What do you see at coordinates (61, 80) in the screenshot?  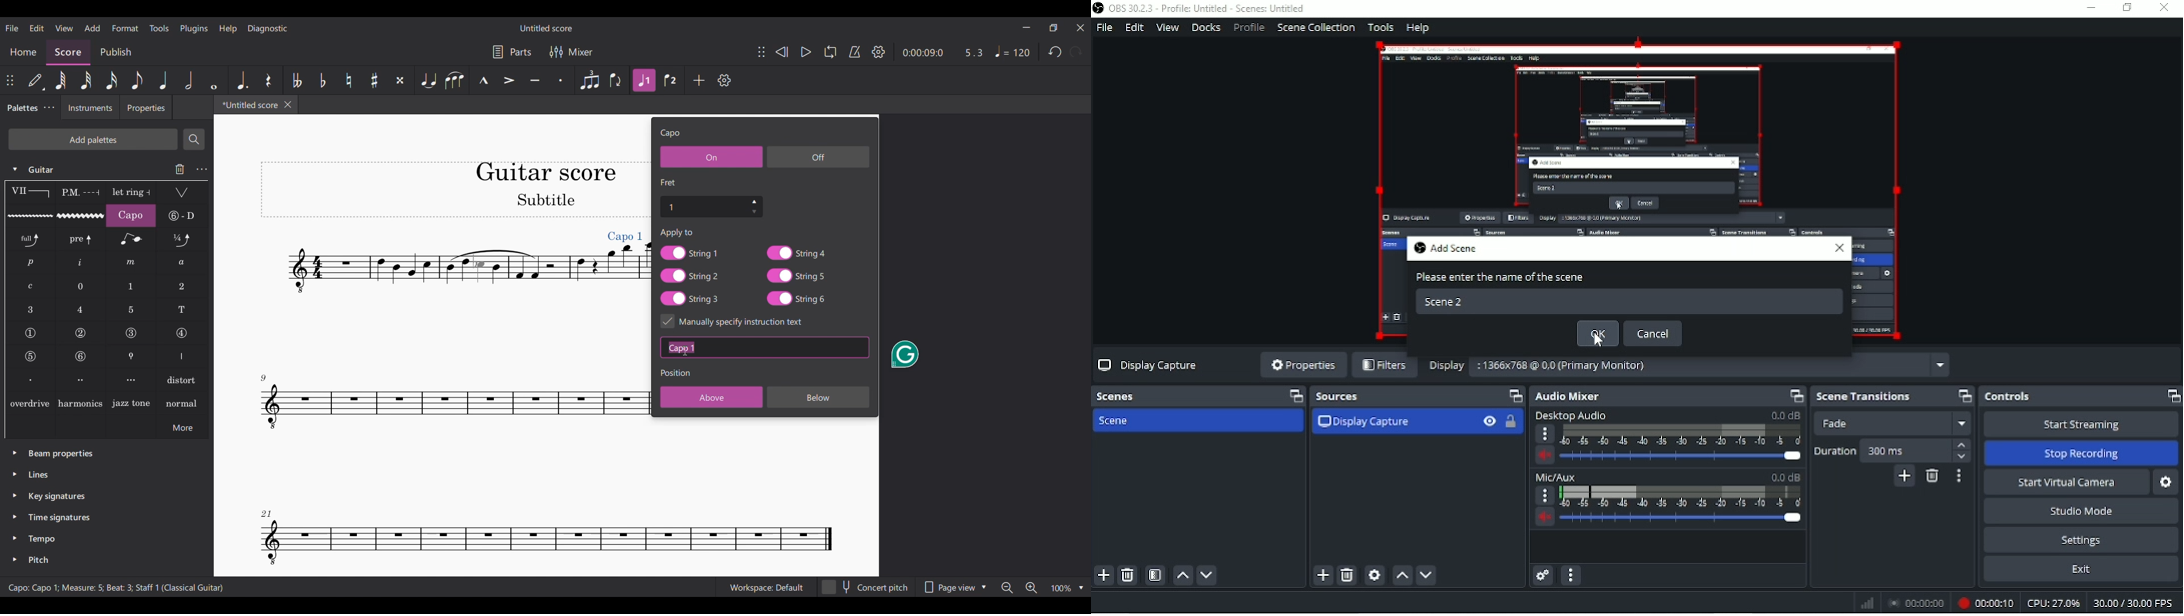 I see `64th note` at bounding box center [61, 80].